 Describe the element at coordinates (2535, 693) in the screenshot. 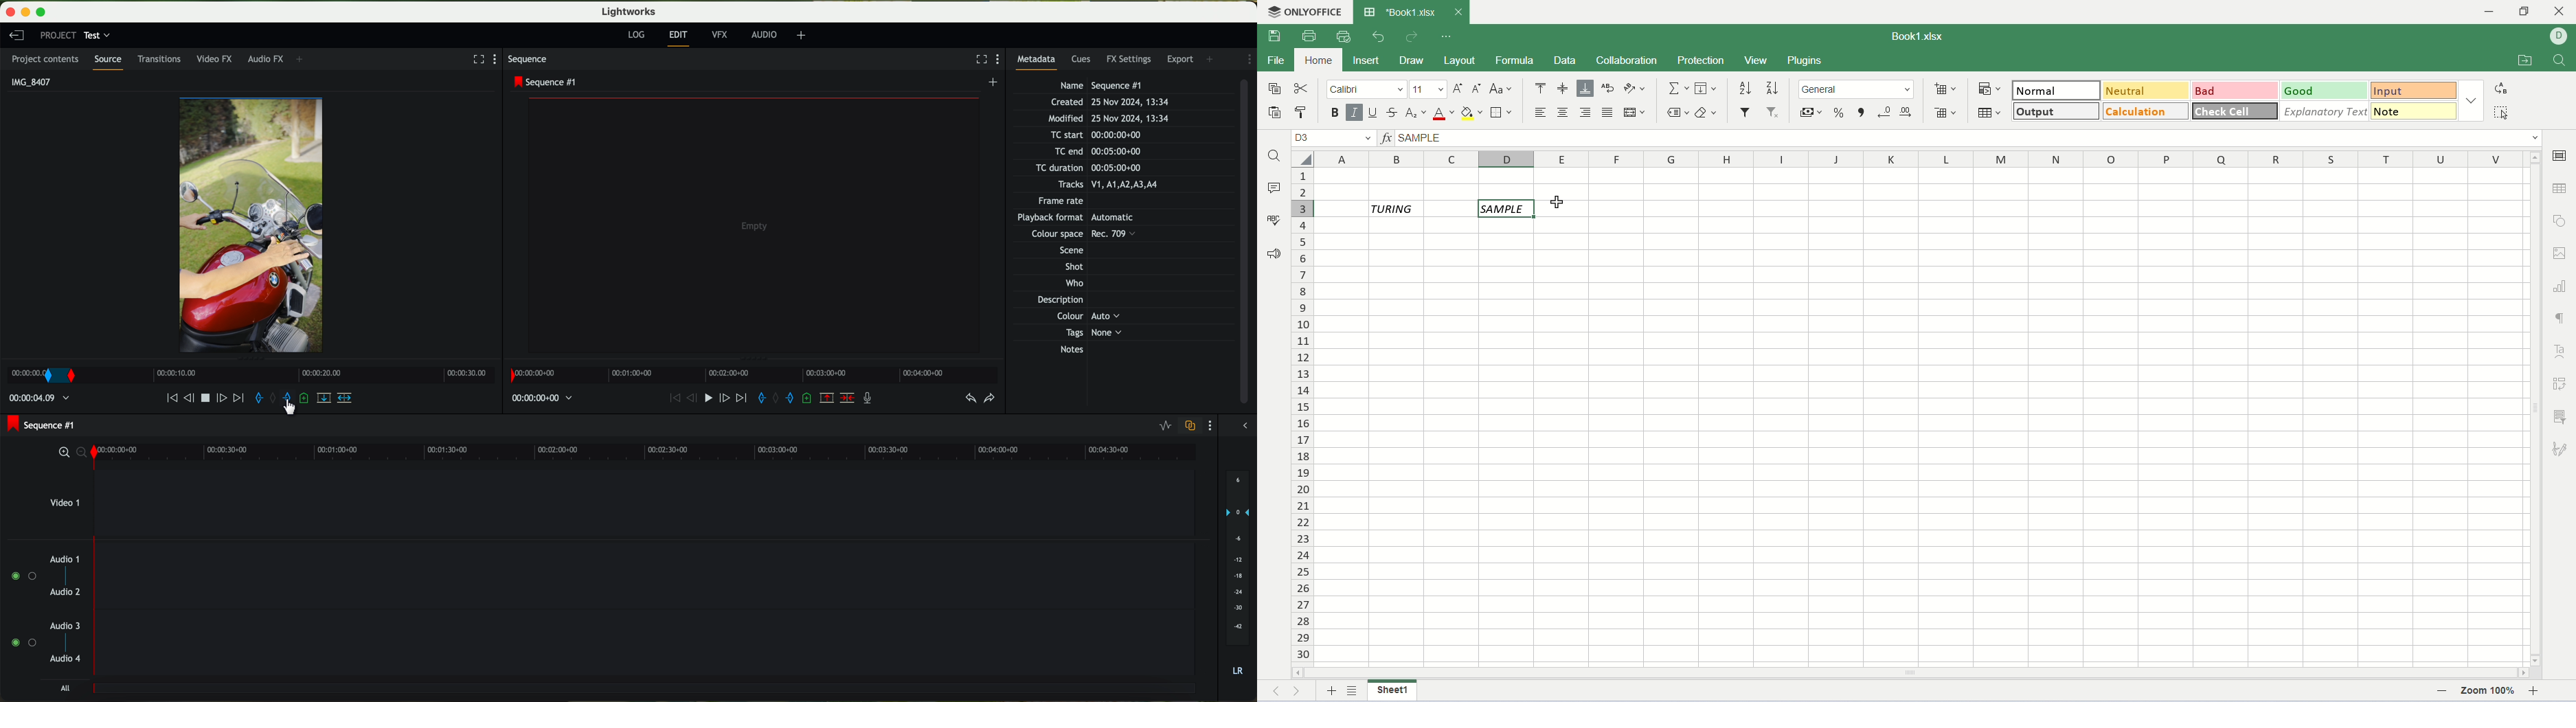

I see `zoom in` at that location.